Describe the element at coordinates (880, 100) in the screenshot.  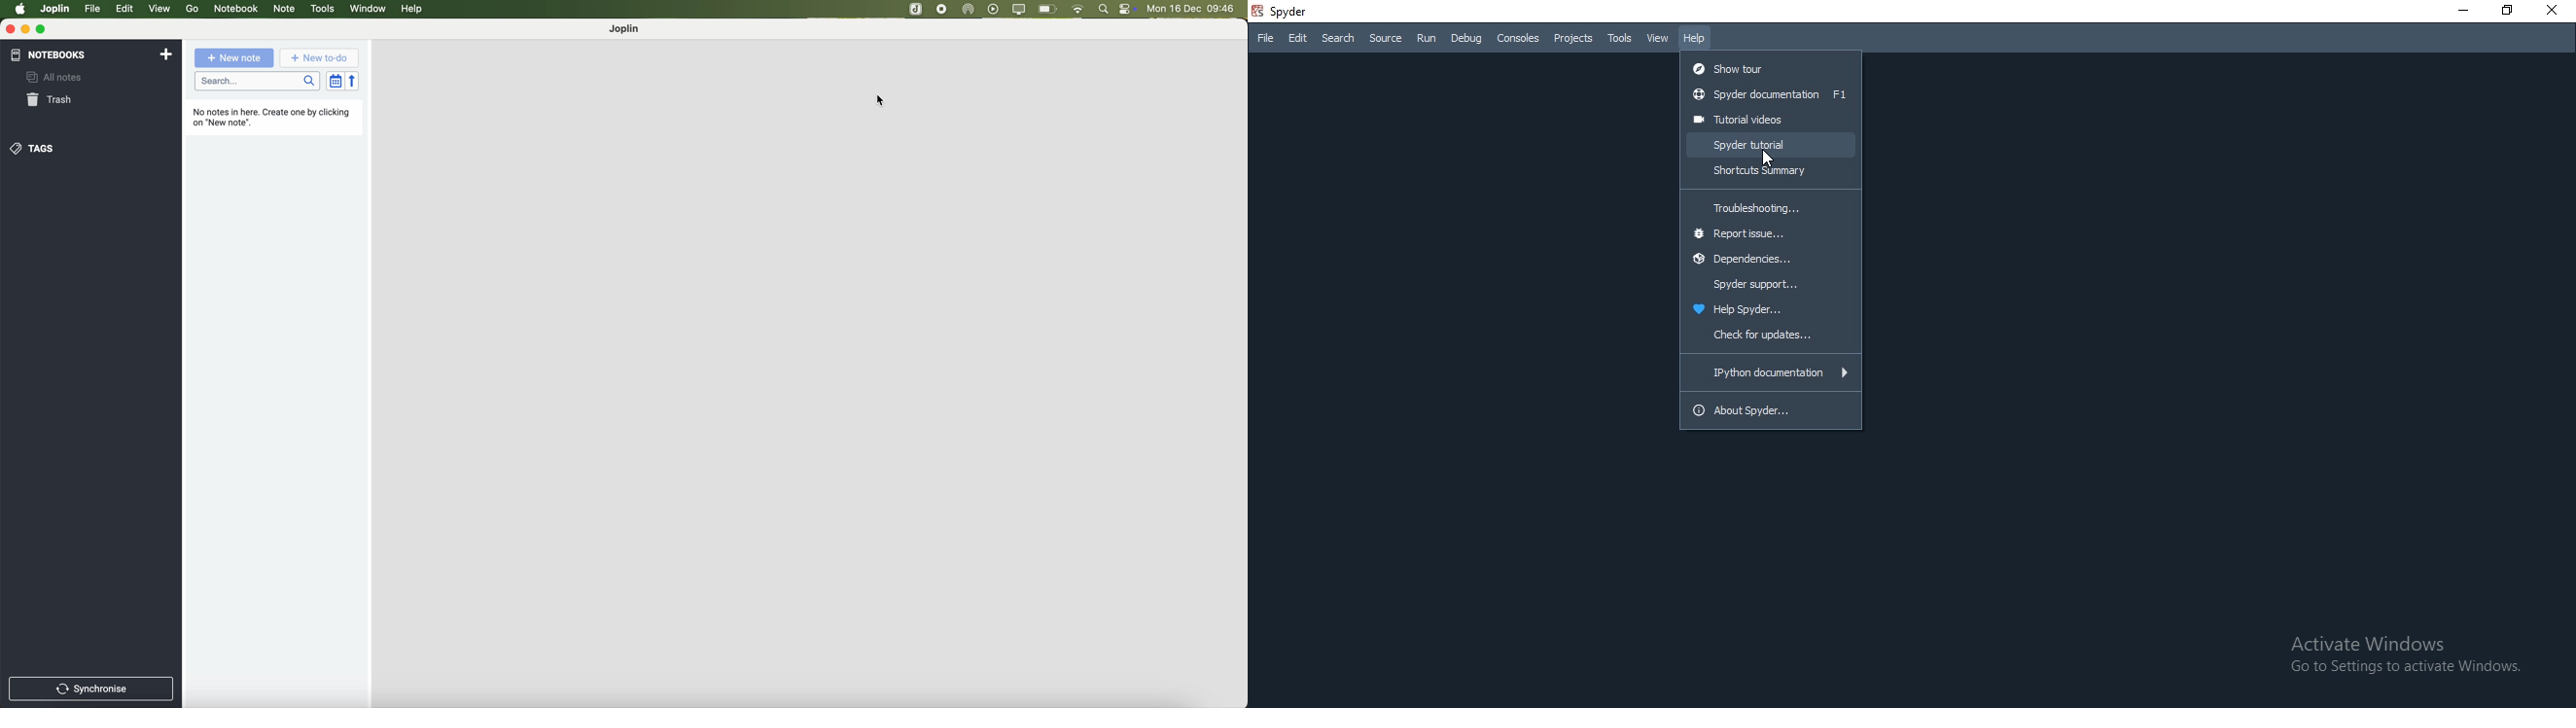
I see `mouse` at that location.